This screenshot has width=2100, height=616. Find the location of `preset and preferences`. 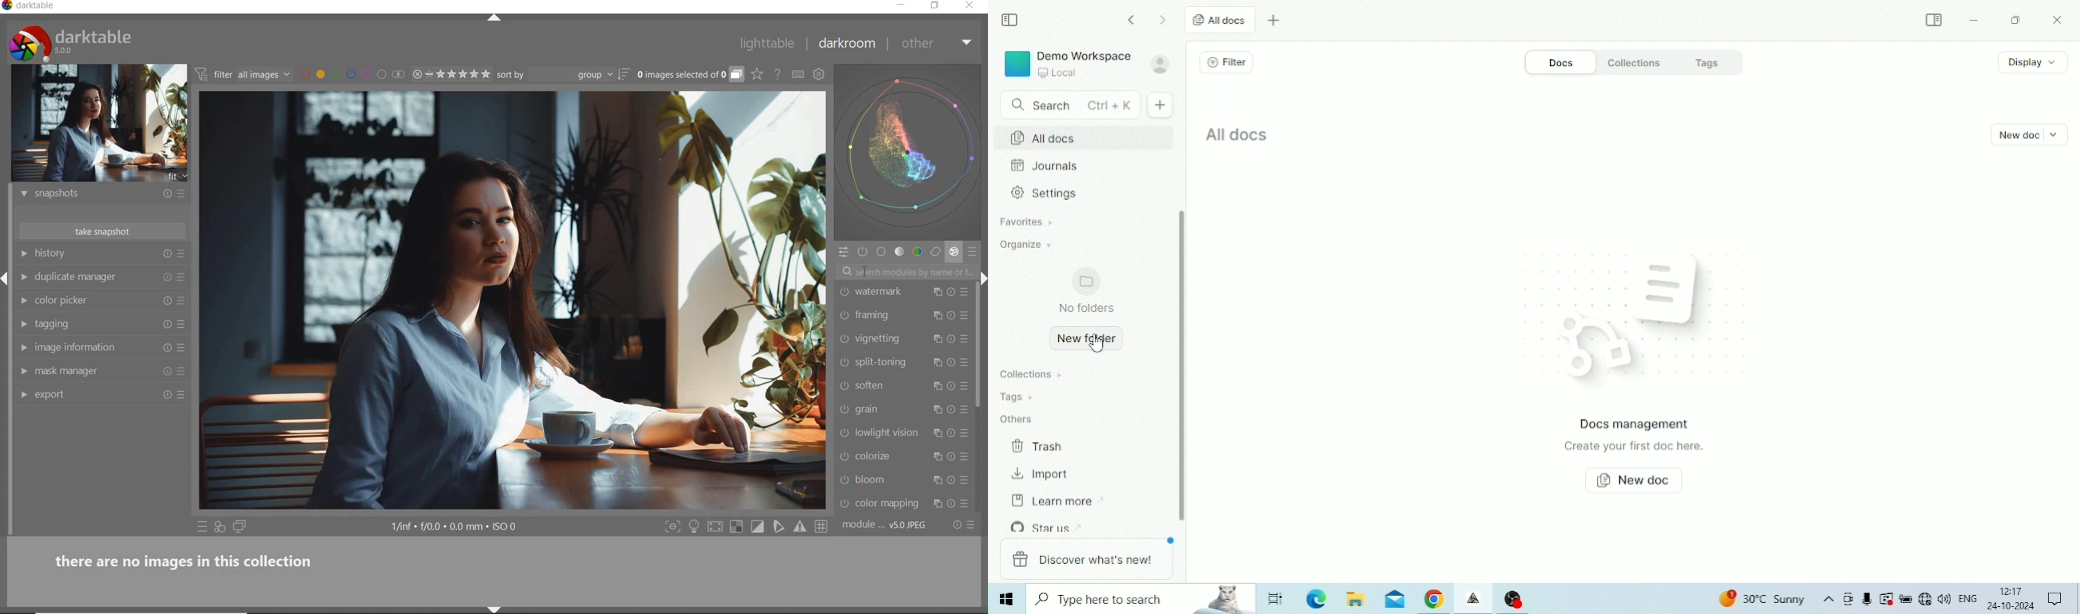

preset and preferences is located at coordinates (184, 301).